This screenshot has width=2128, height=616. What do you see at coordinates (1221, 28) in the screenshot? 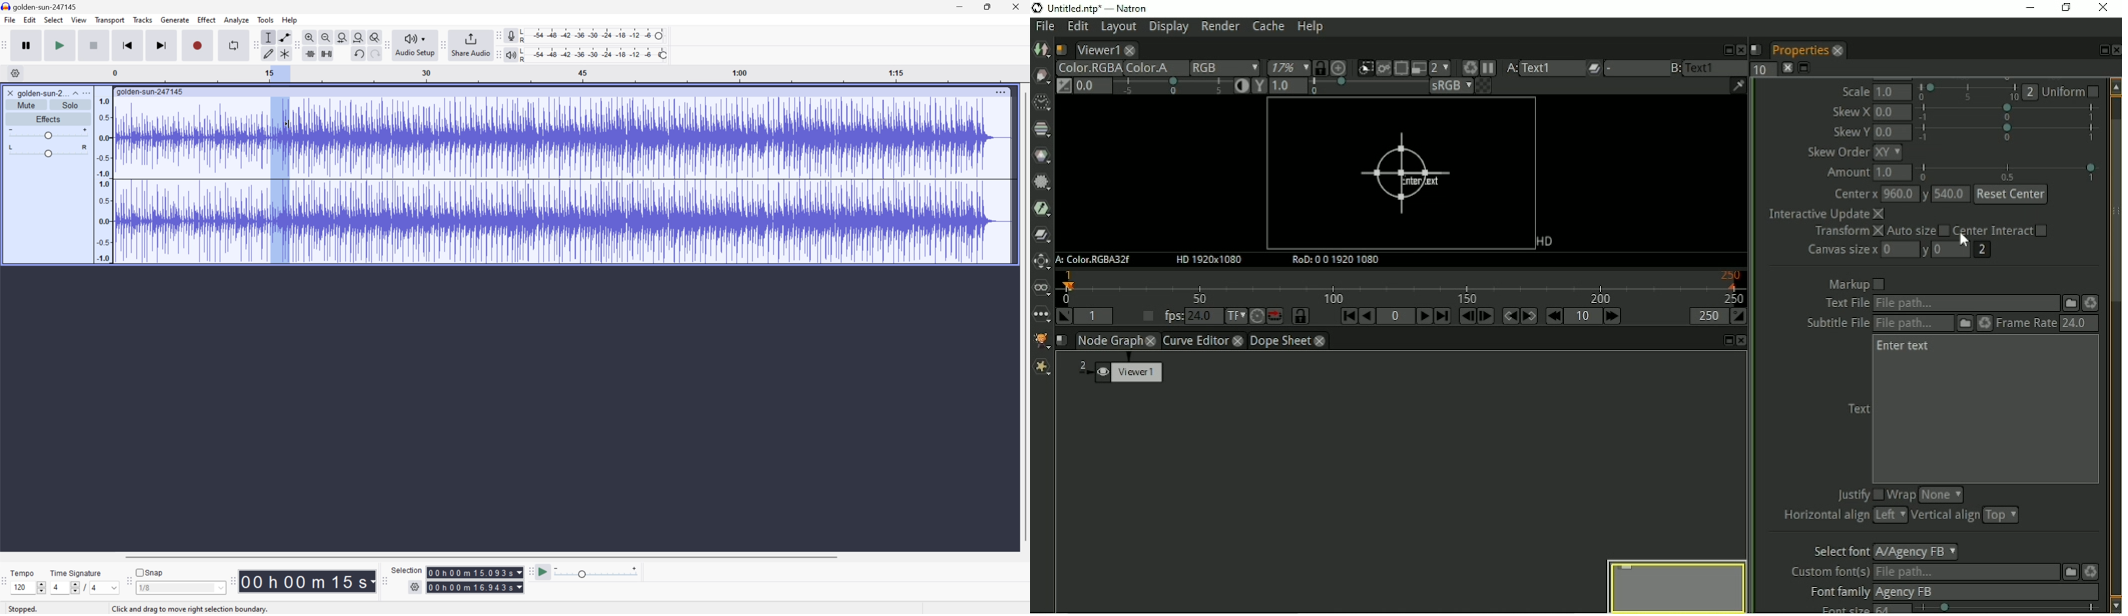
I see `Render` at bounding box center [1221, 28].